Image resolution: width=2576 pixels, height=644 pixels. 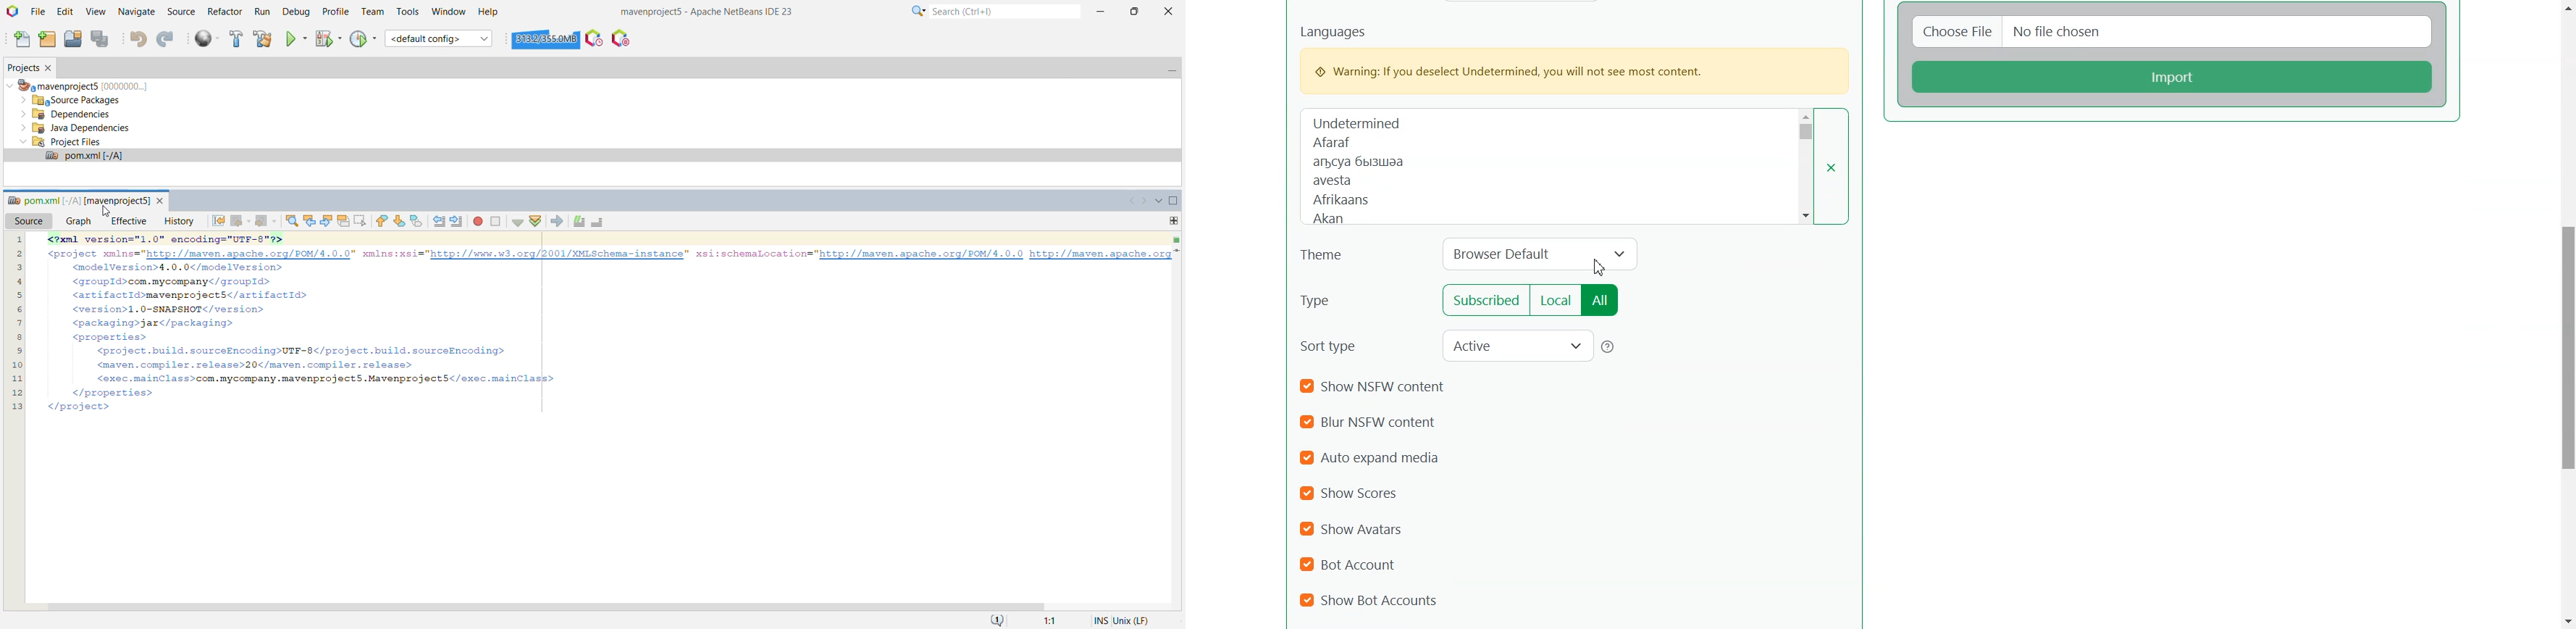 I want to click on Vertical Scroll bar, so click(x=2567, y=314).